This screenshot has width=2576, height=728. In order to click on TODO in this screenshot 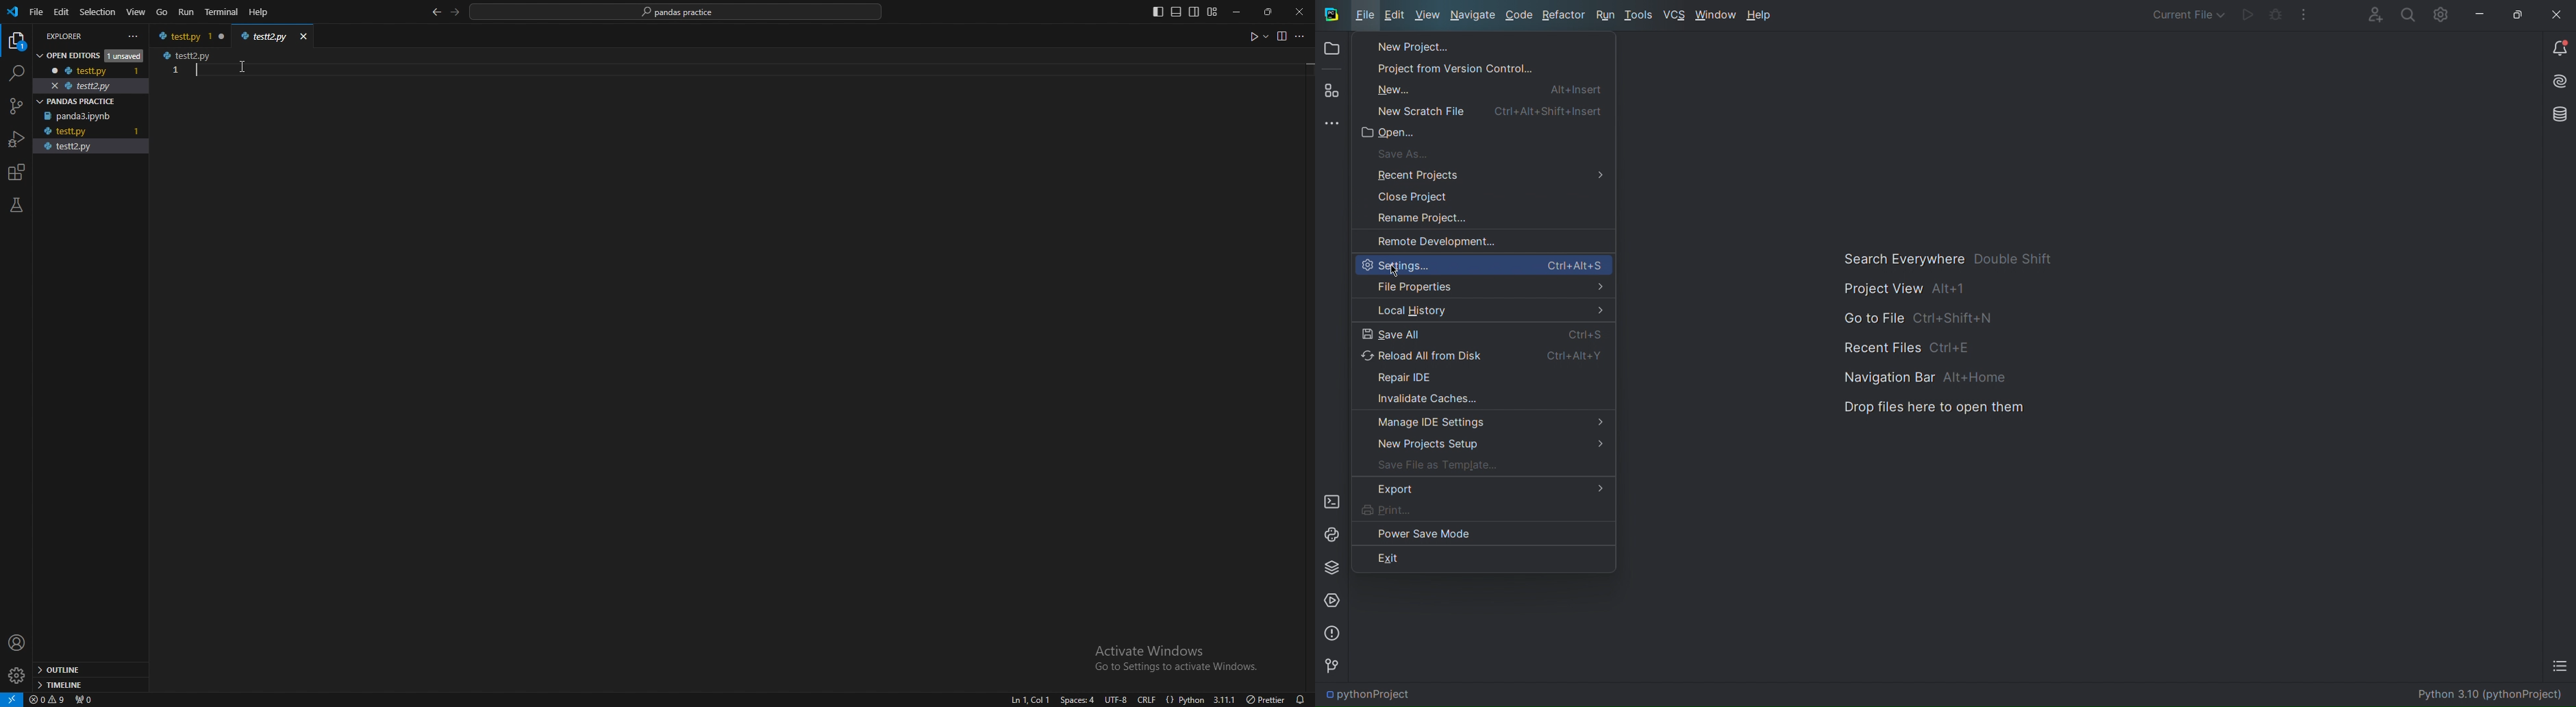, I will do `click(2559, 668)`.